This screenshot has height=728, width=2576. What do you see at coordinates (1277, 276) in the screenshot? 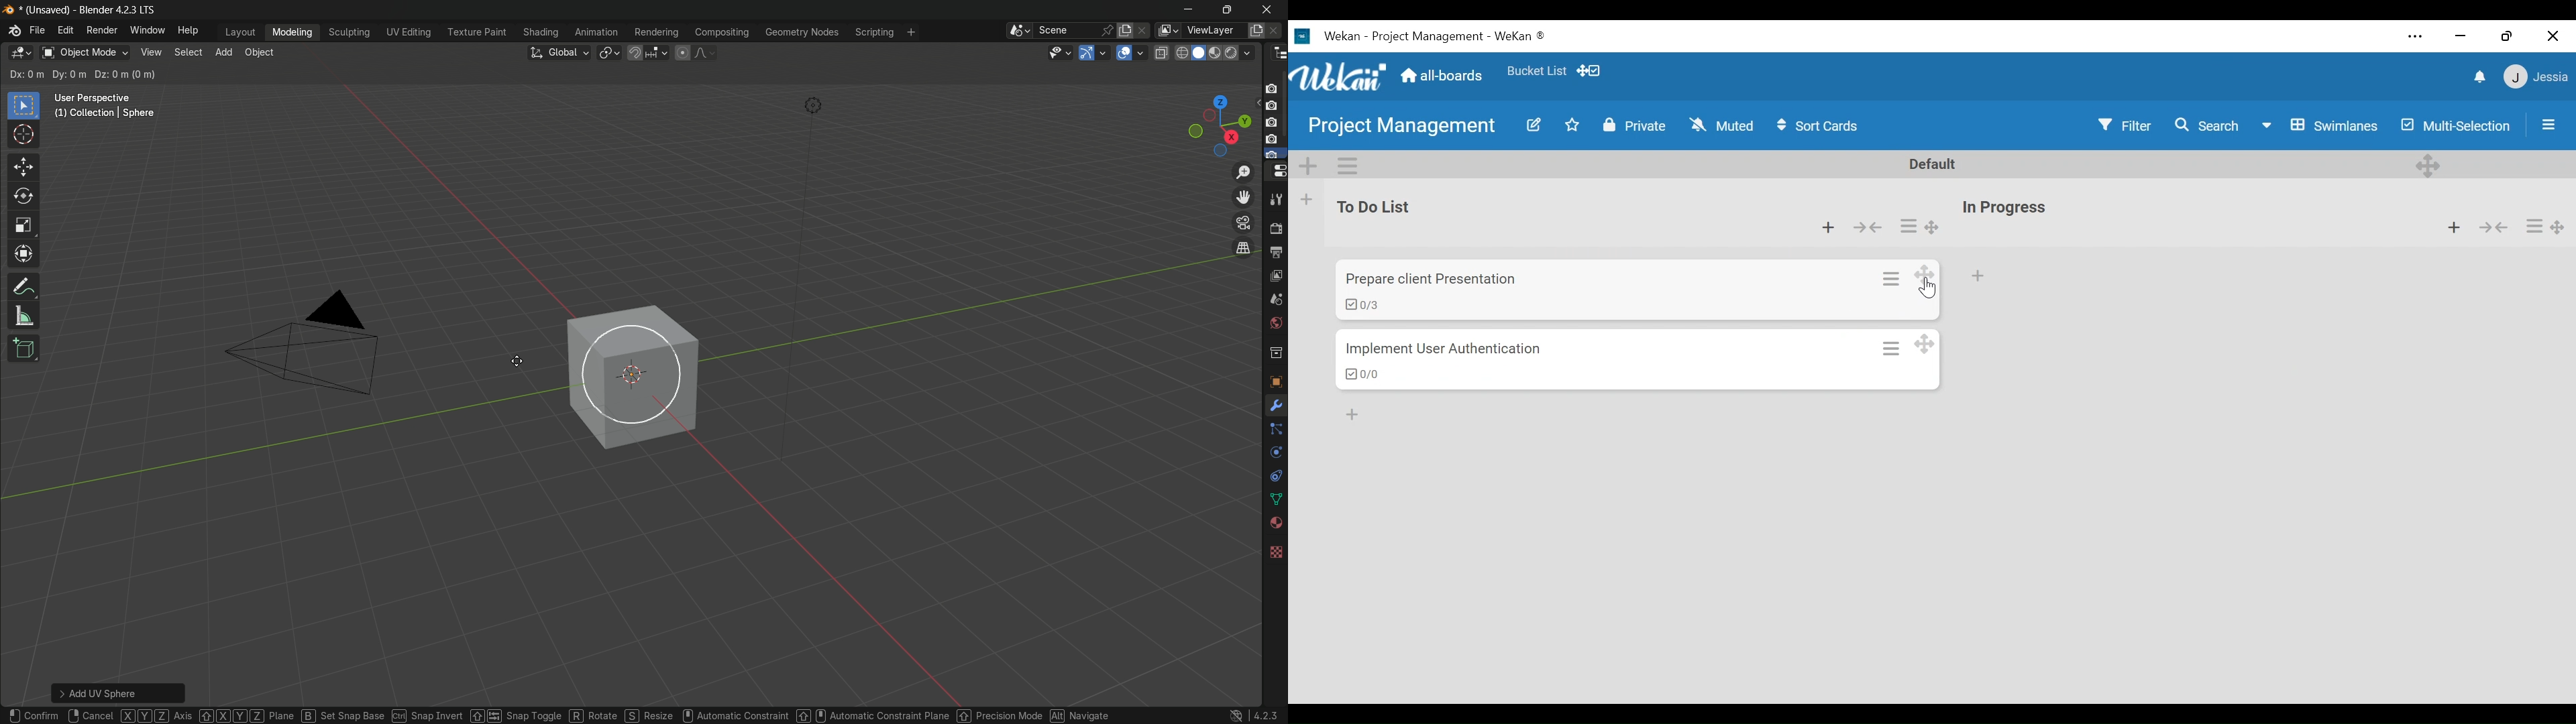
I see `view layer` at bounding box center [1277, 276].